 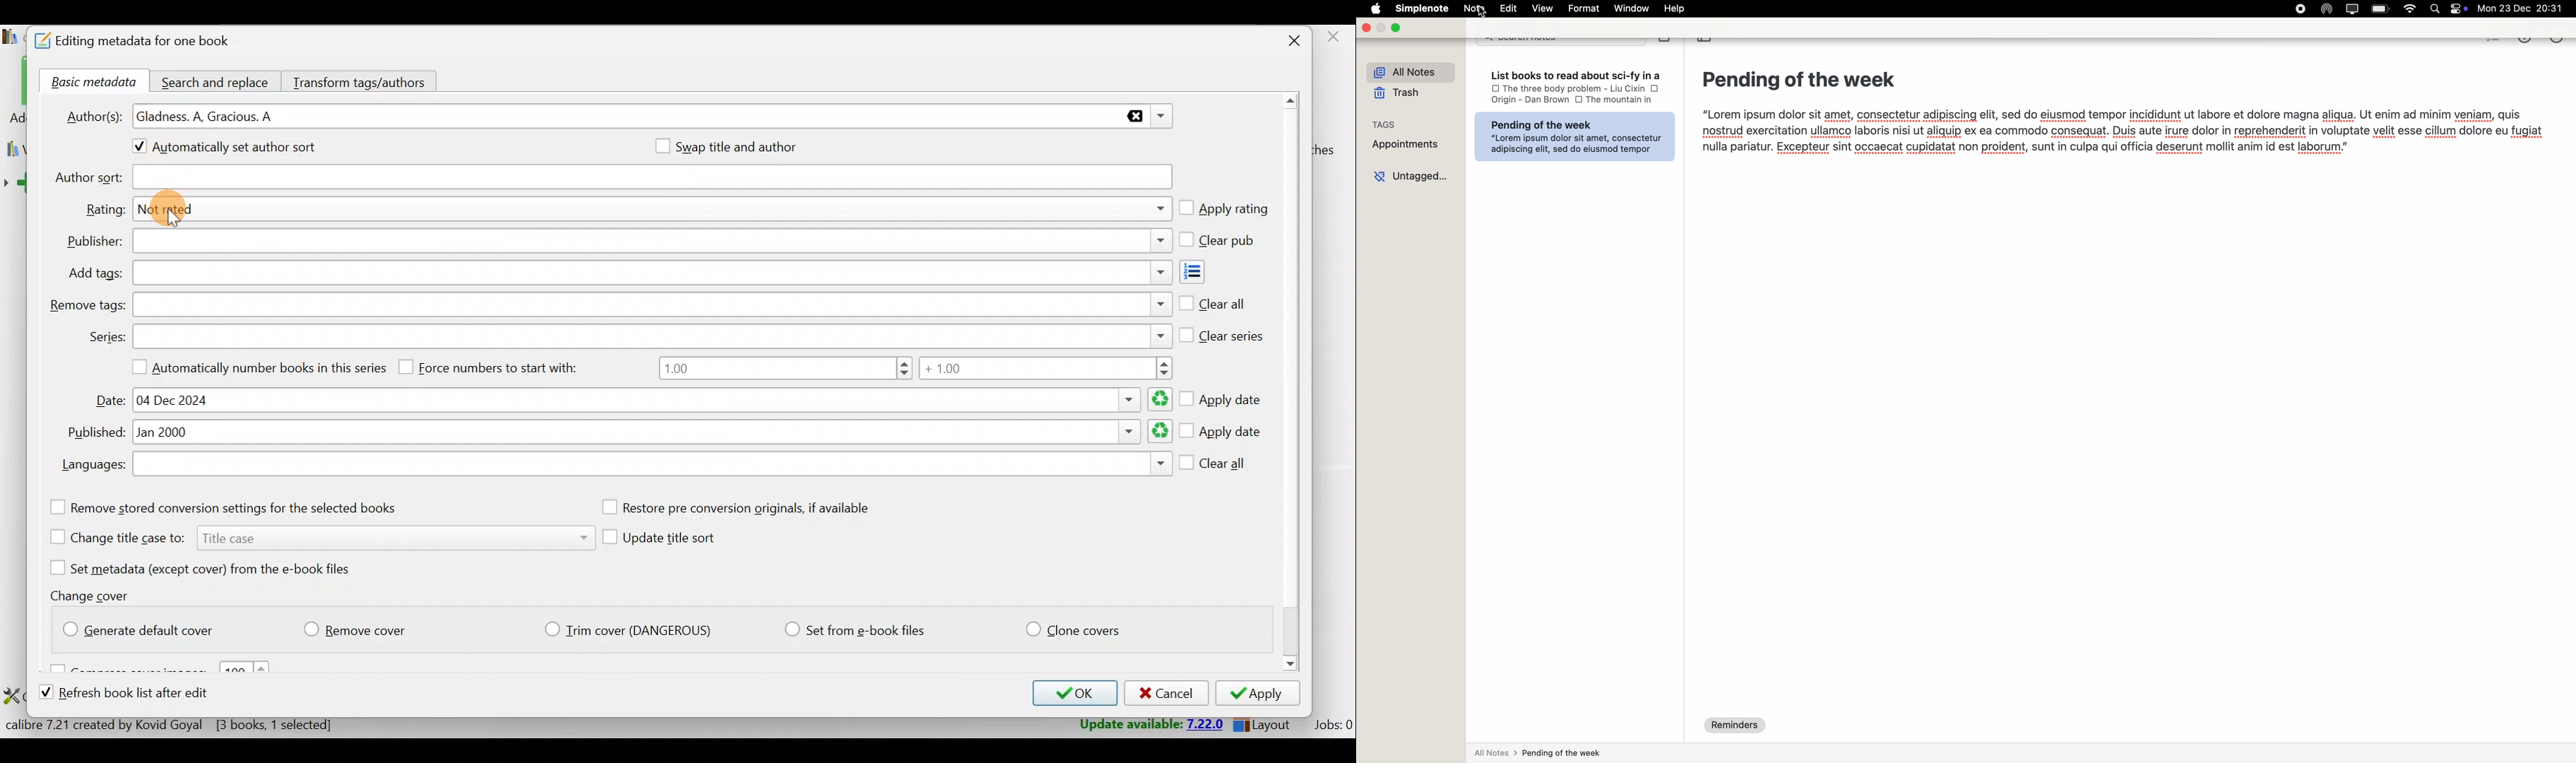 I want to click on Author sort:, so click(x=87, y=178).